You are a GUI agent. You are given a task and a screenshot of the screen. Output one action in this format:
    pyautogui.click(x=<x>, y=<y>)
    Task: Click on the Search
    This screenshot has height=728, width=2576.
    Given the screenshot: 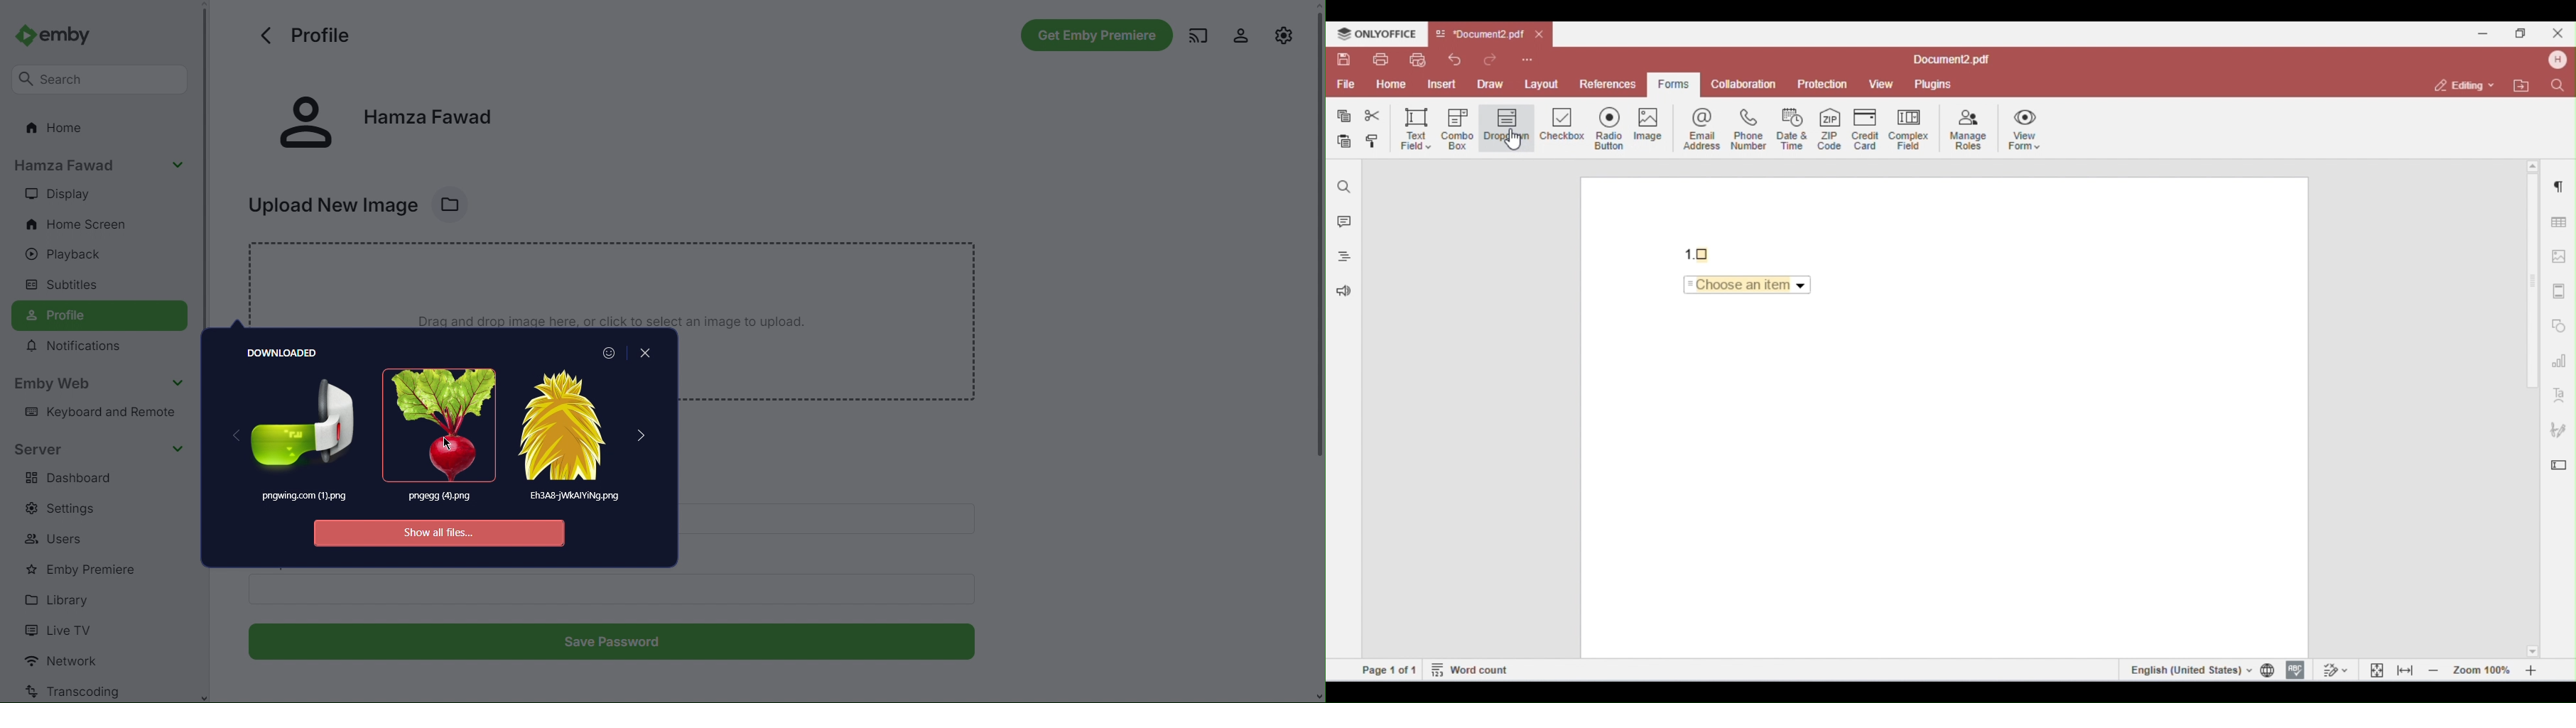 What is the action you would take?
    pyautogui.click(x=102, y=77)
    